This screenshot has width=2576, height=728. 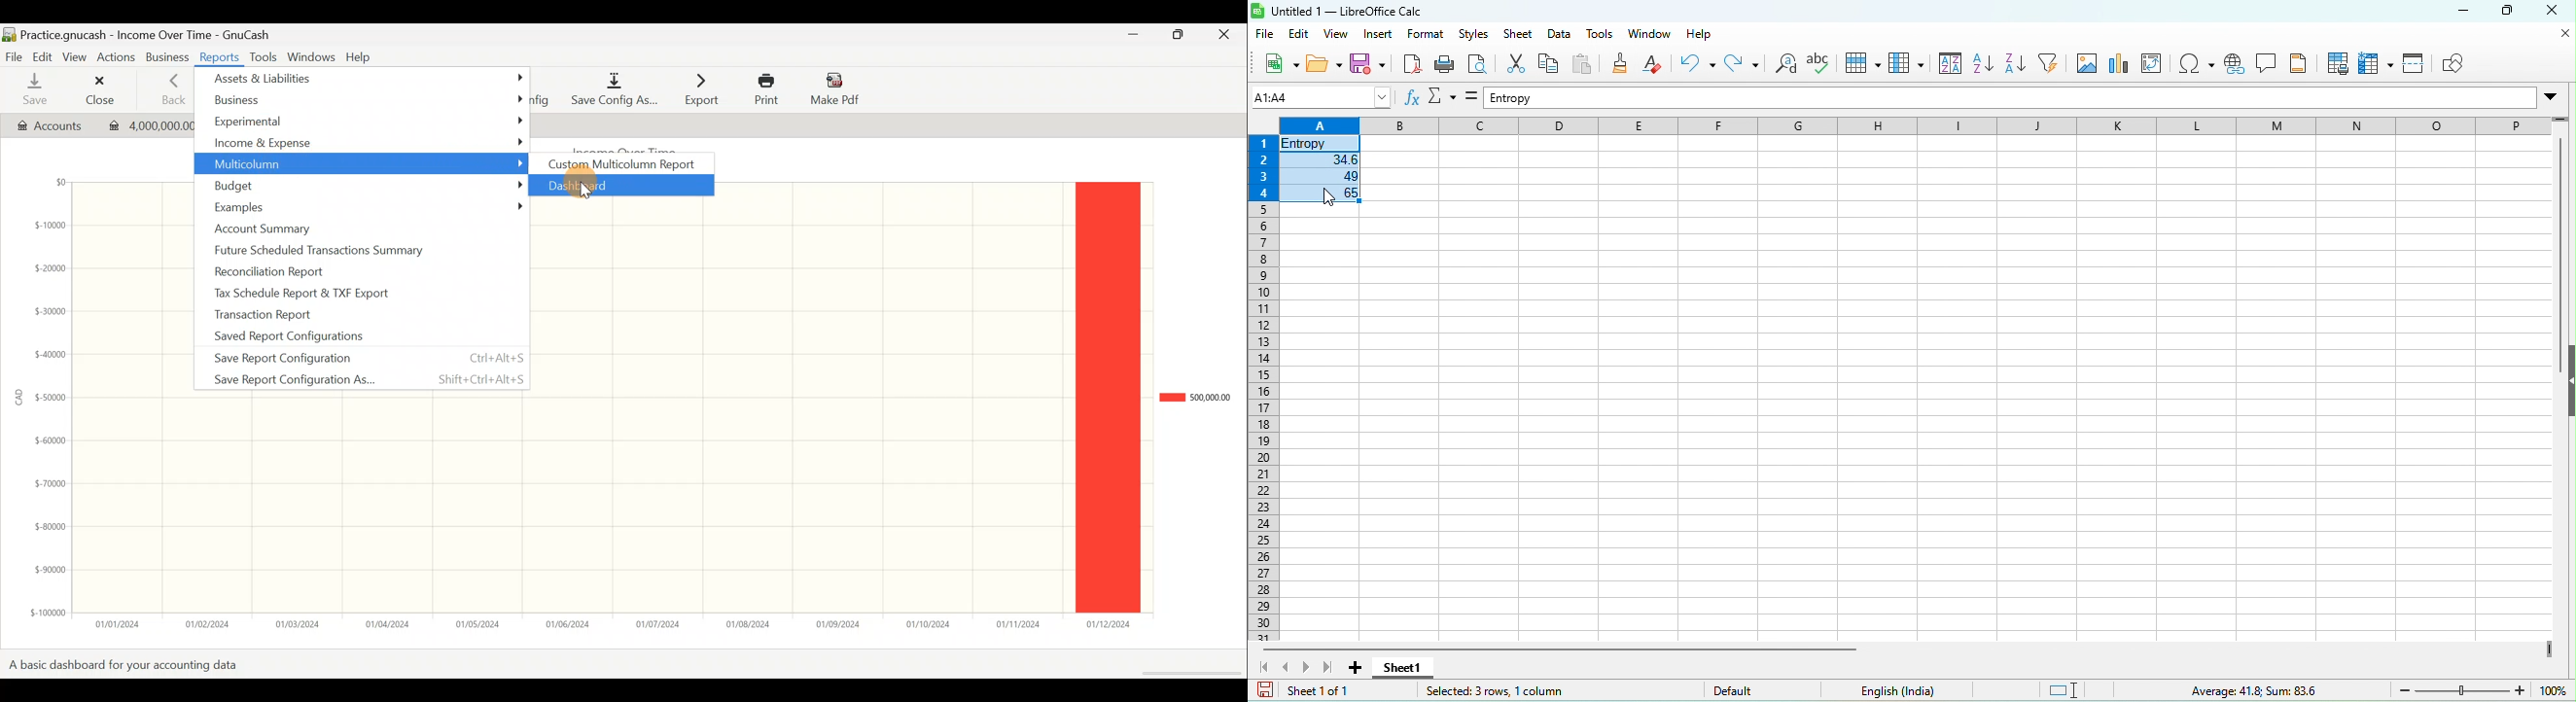 What do you see at coordinates (2198, 65) in the screenshot?
I see `special character` at bounding box center [2198, 65].